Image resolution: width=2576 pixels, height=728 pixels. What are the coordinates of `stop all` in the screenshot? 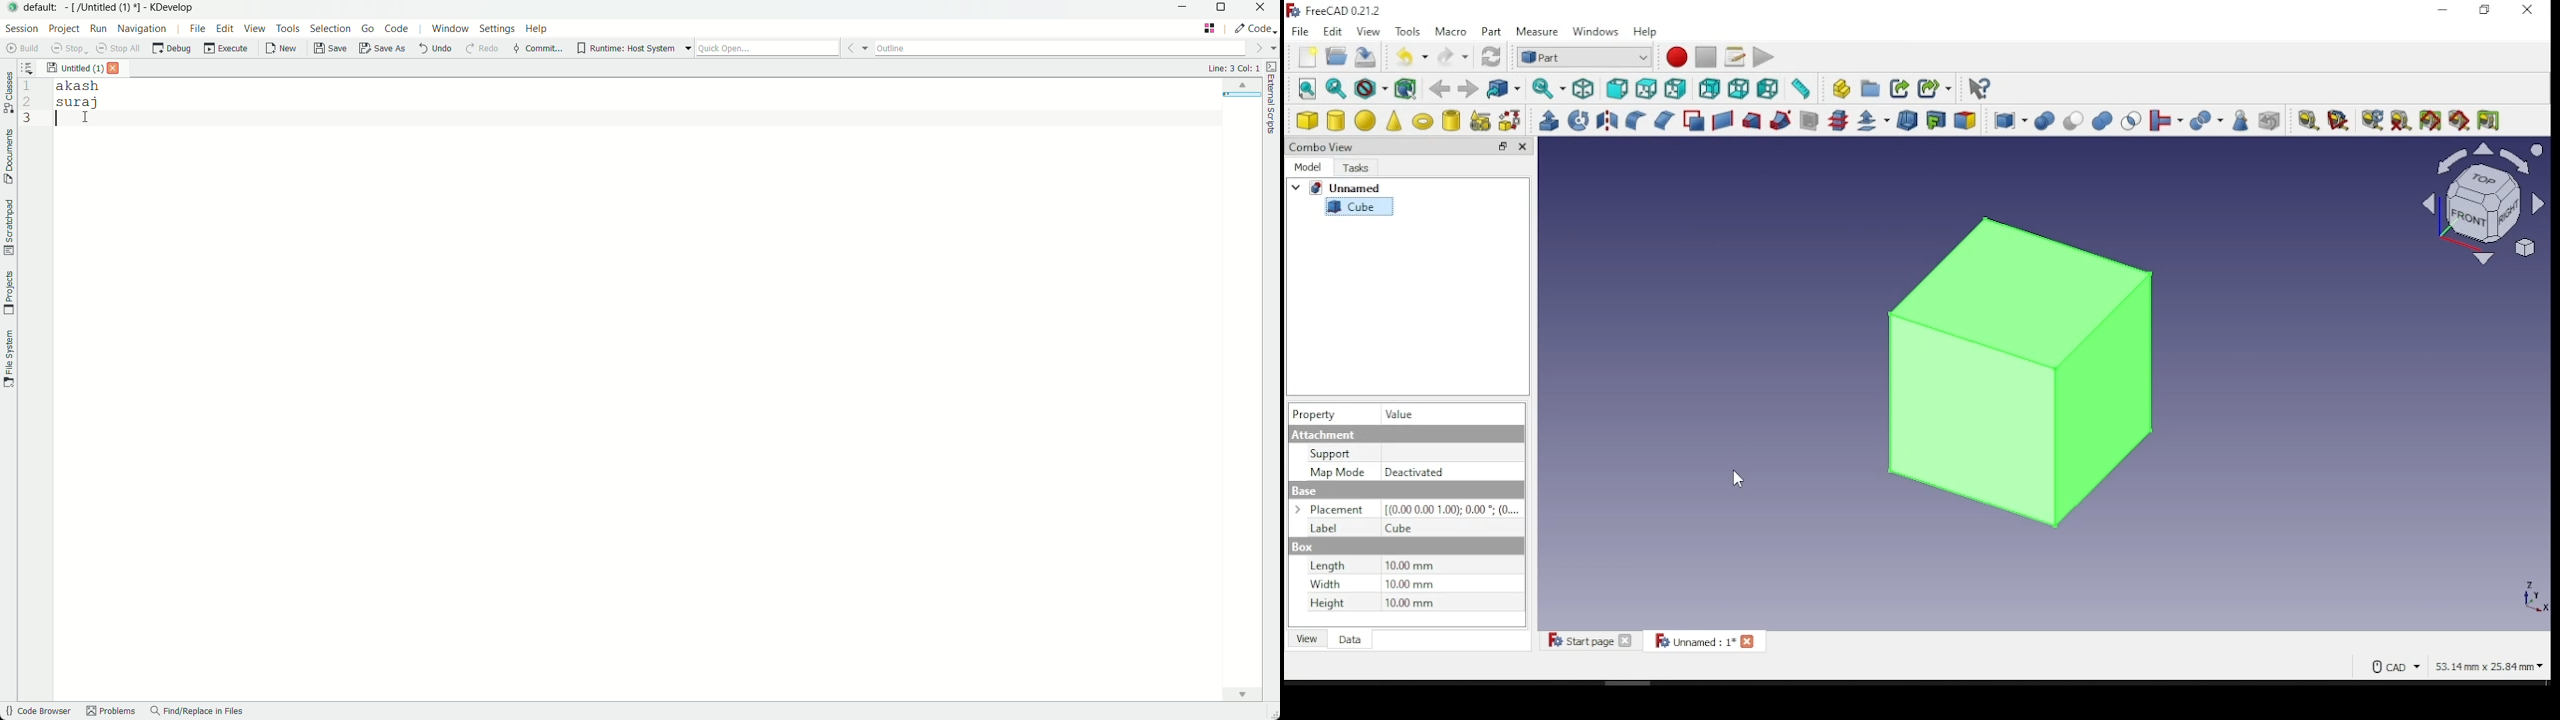 It's located at (117, 48).